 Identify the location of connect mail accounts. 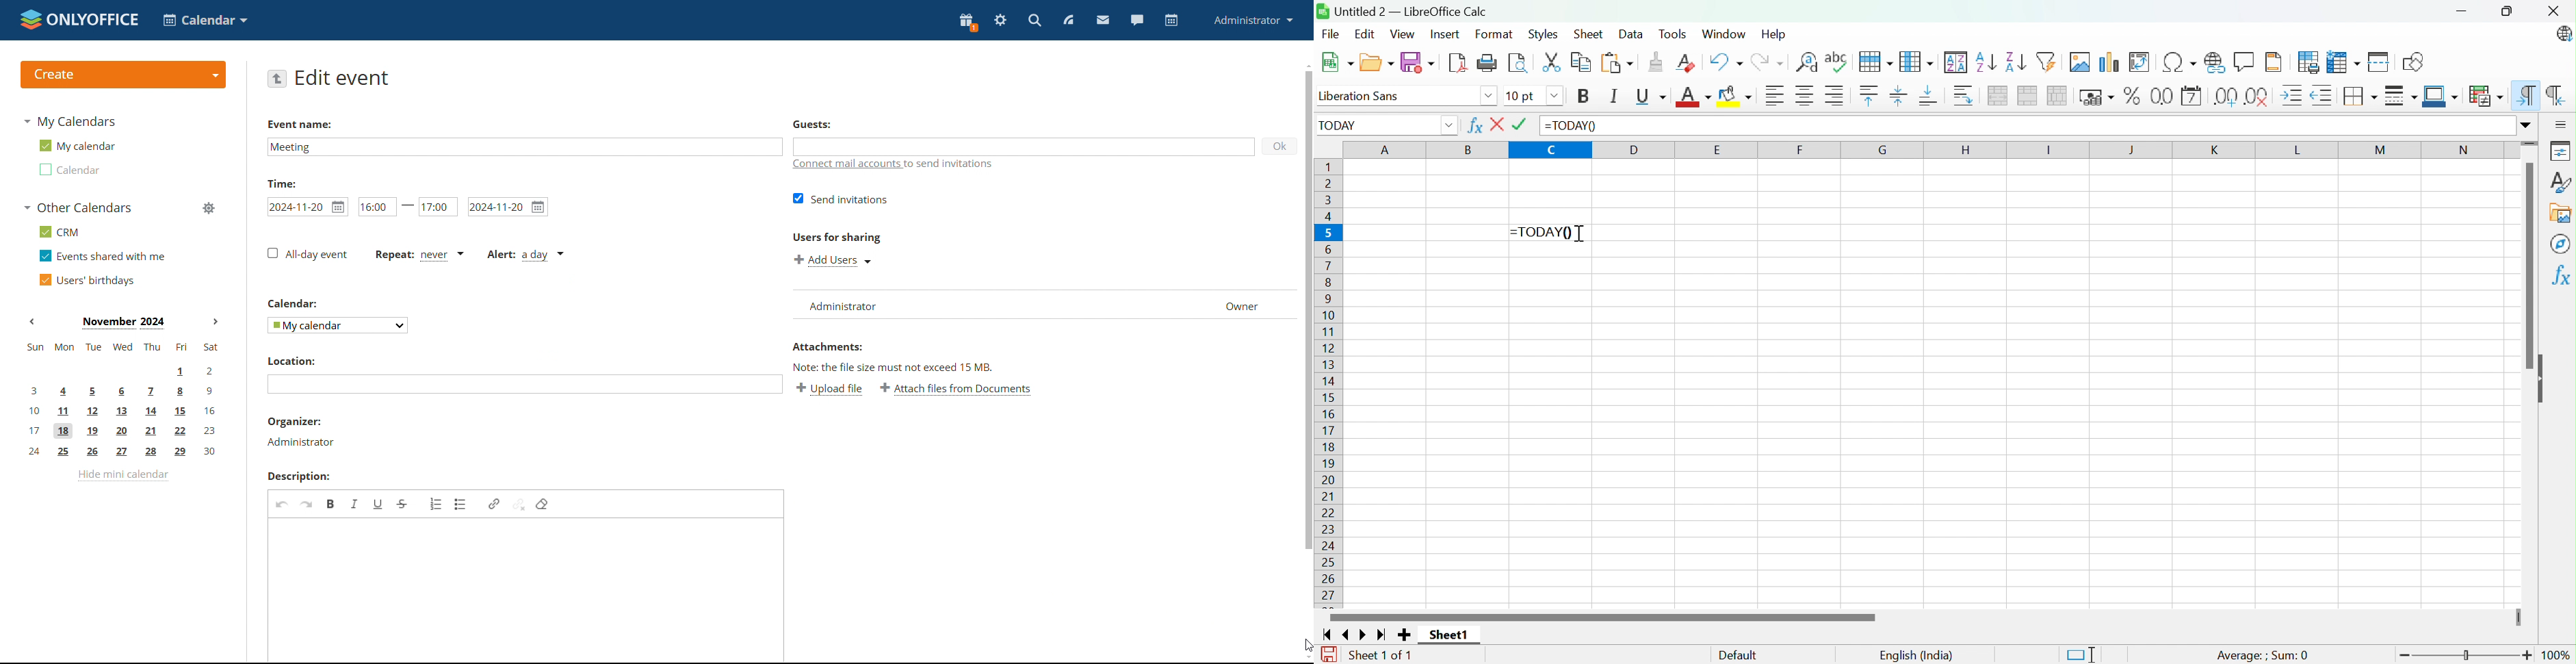
(906, 167).